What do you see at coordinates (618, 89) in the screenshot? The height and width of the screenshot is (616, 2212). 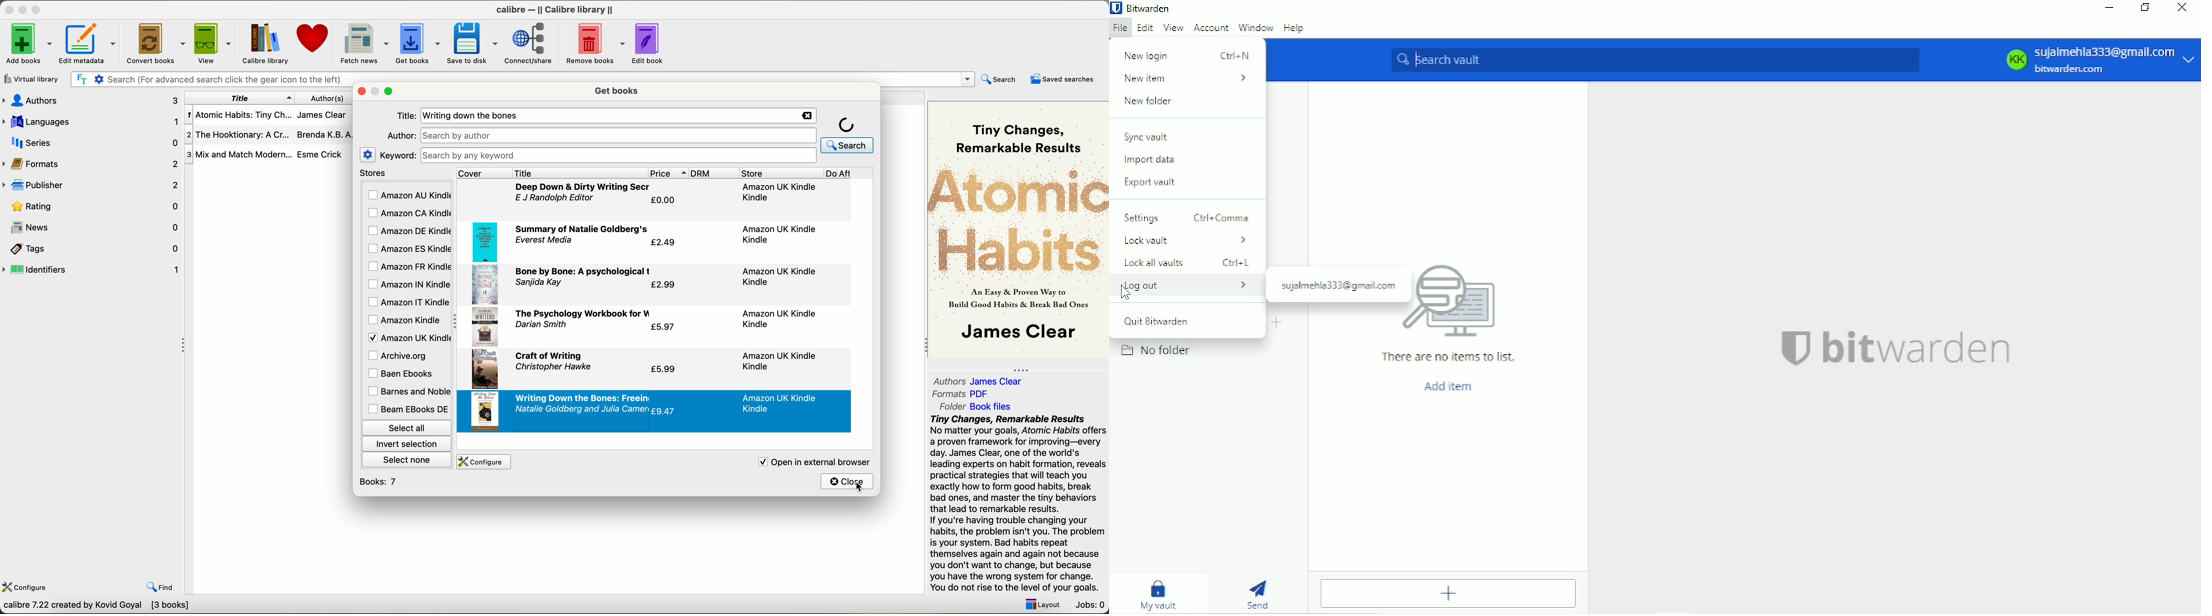 I see `get books` at bounding box center [618, 89].